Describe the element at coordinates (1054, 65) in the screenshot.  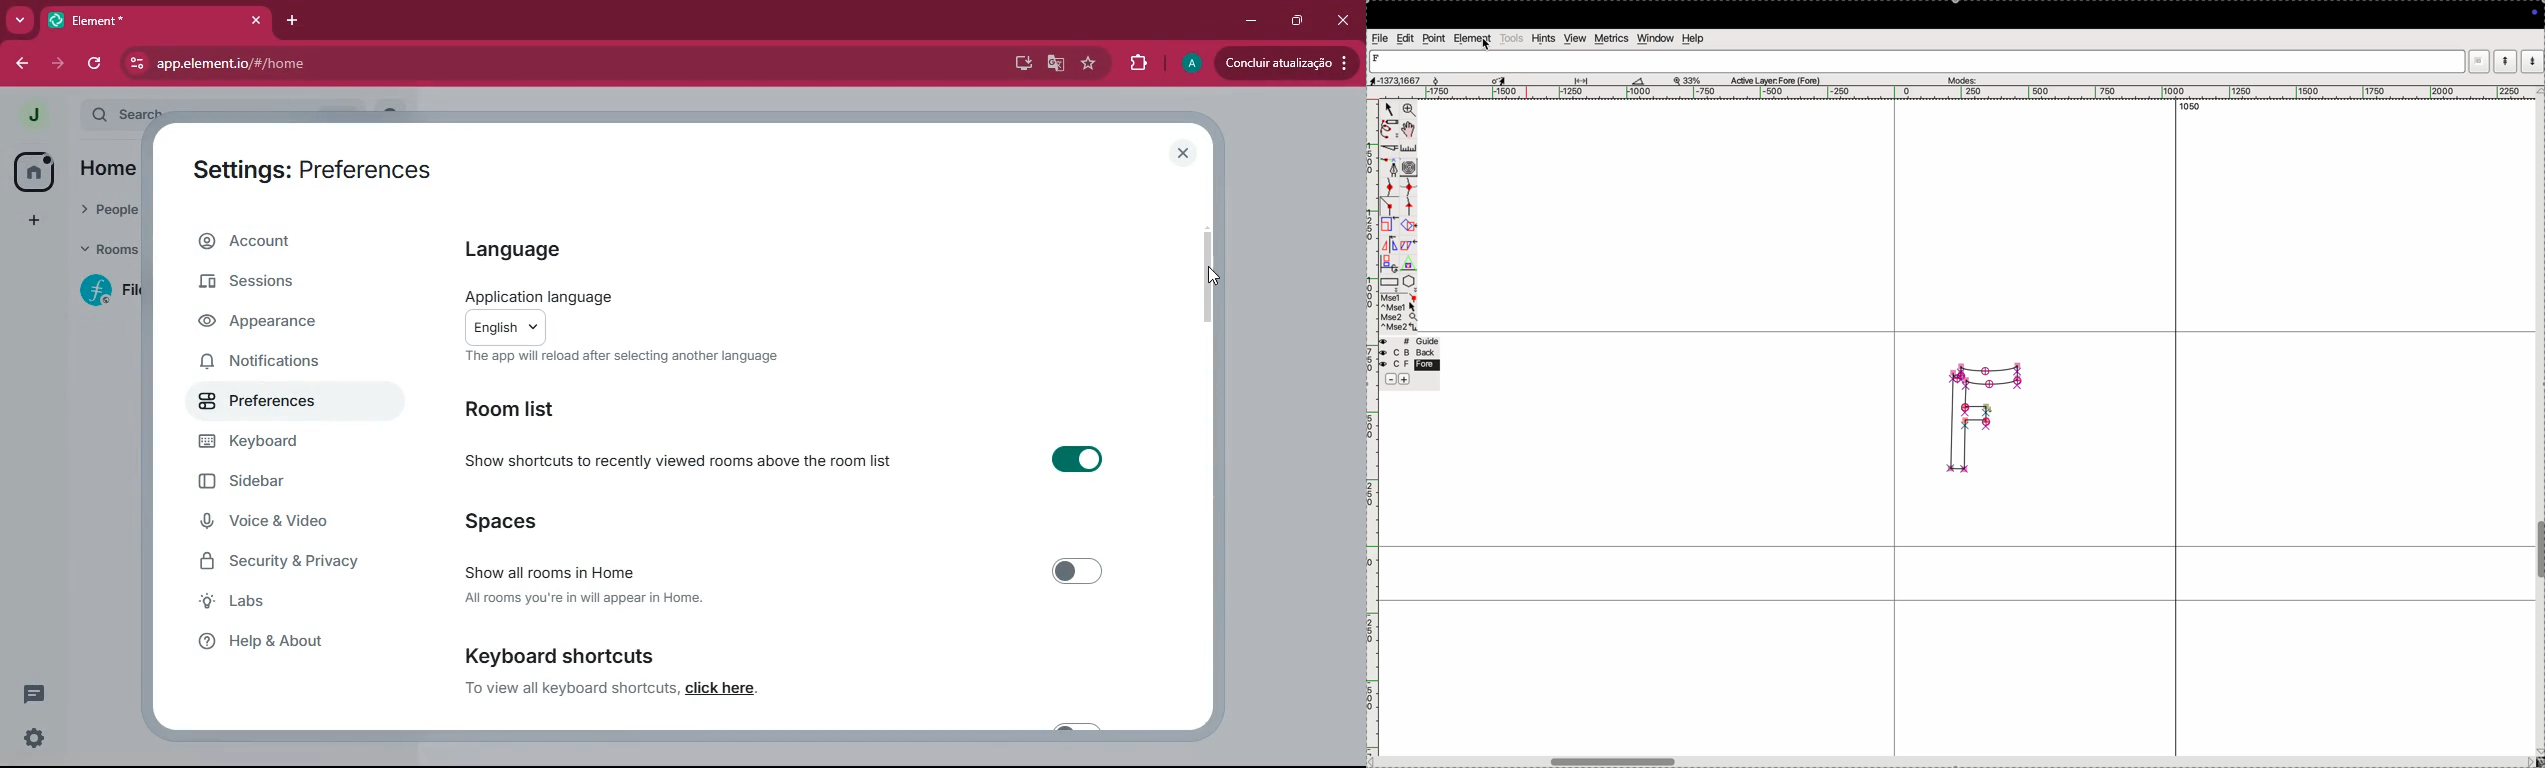
I see `google translate` at that location.